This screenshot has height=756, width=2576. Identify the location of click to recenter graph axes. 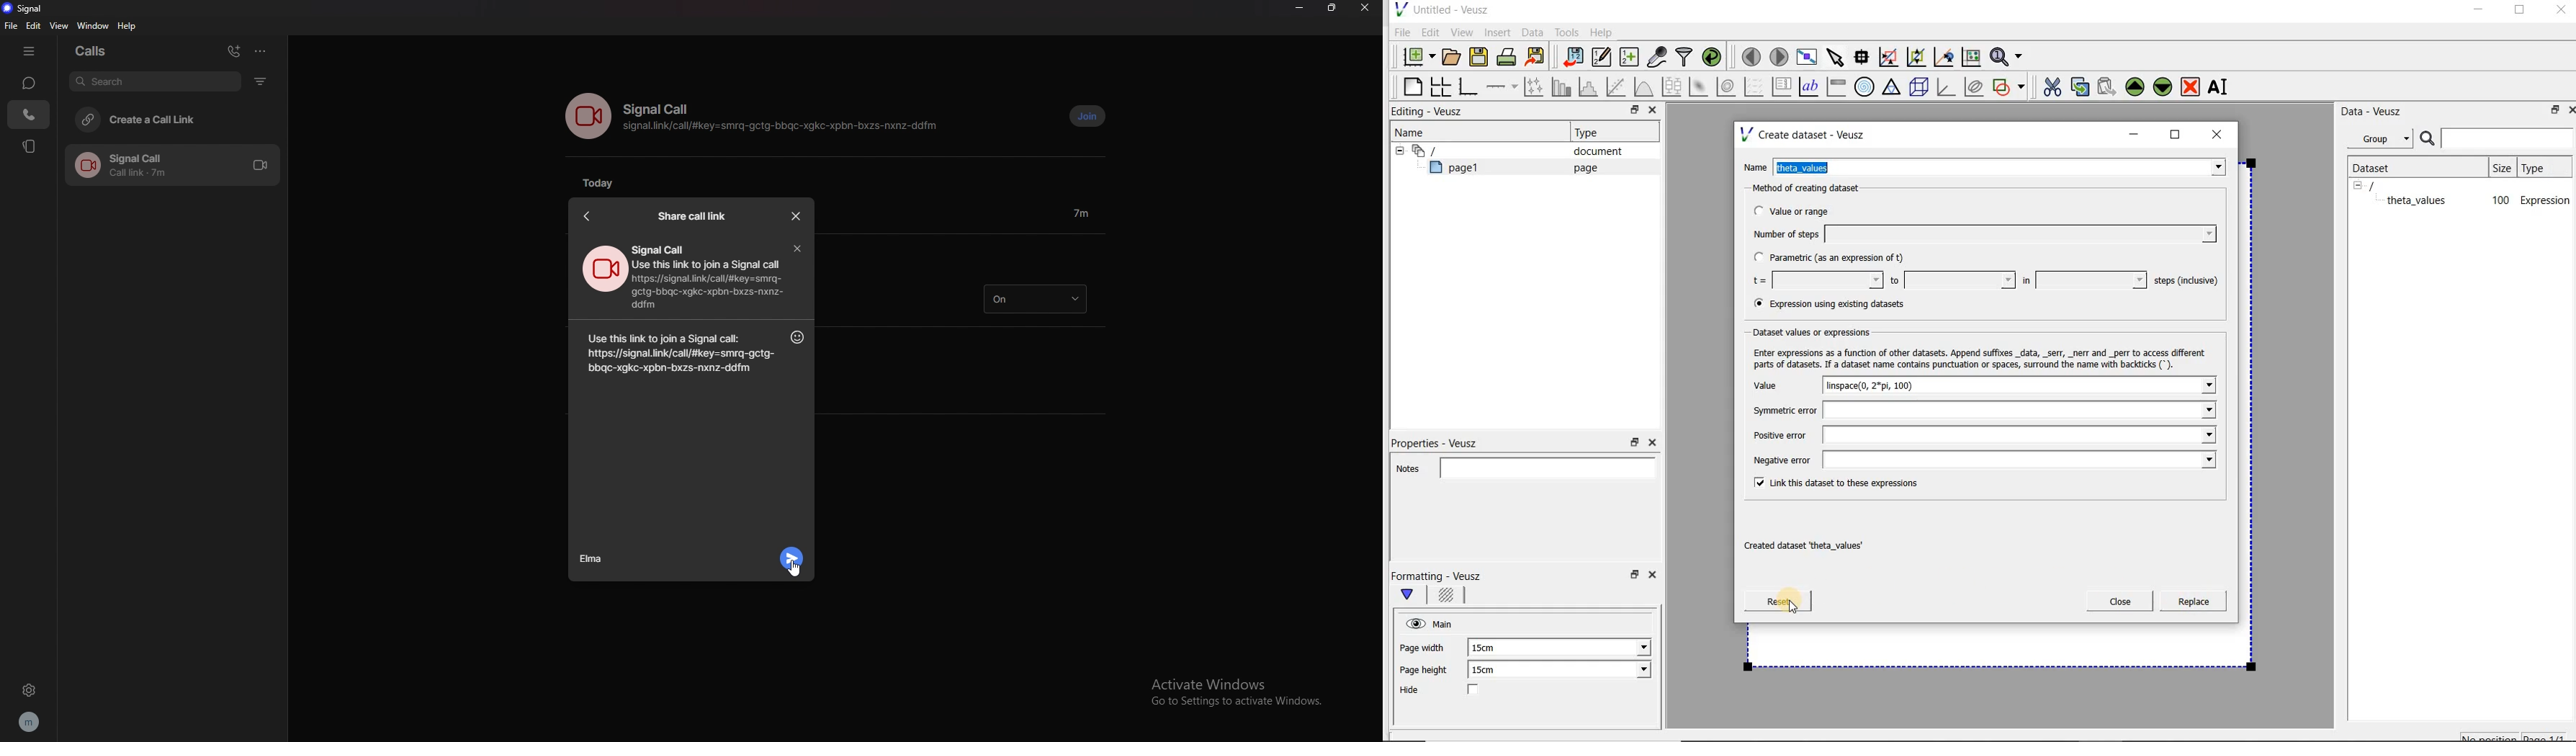
(1945, 58).